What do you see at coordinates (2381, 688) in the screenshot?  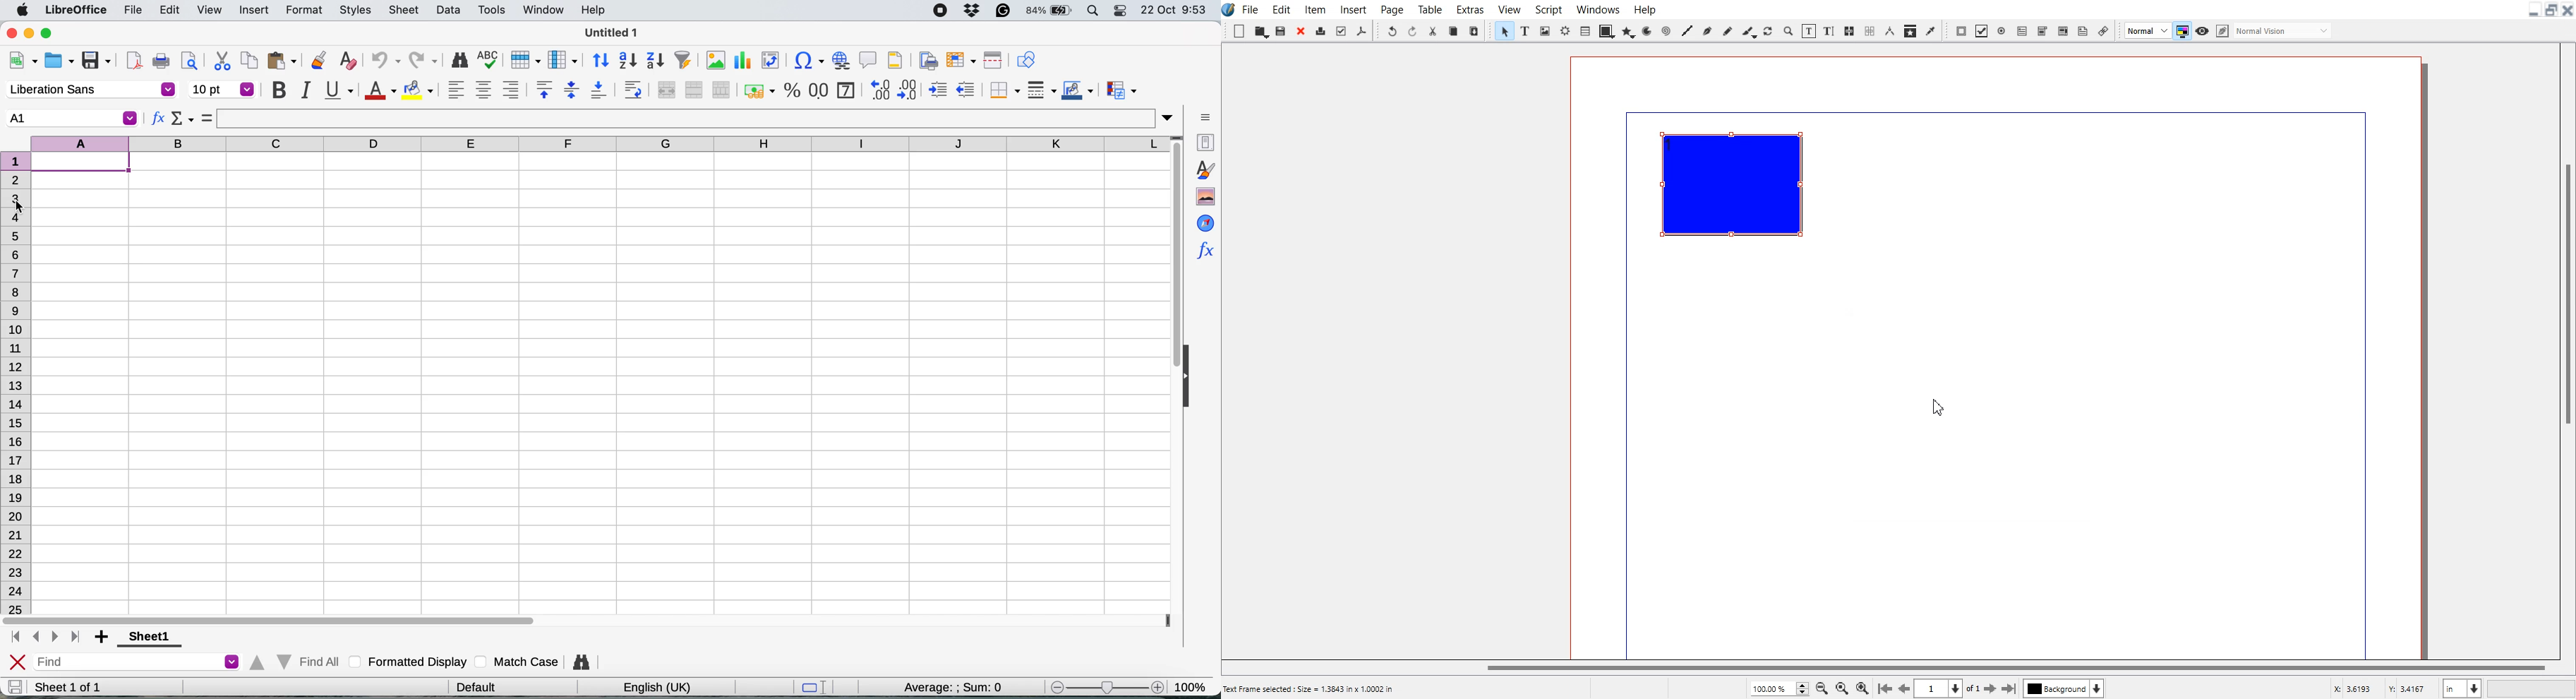 I see `X, Y Co-ordinate` at bounding box center [2381, 688].